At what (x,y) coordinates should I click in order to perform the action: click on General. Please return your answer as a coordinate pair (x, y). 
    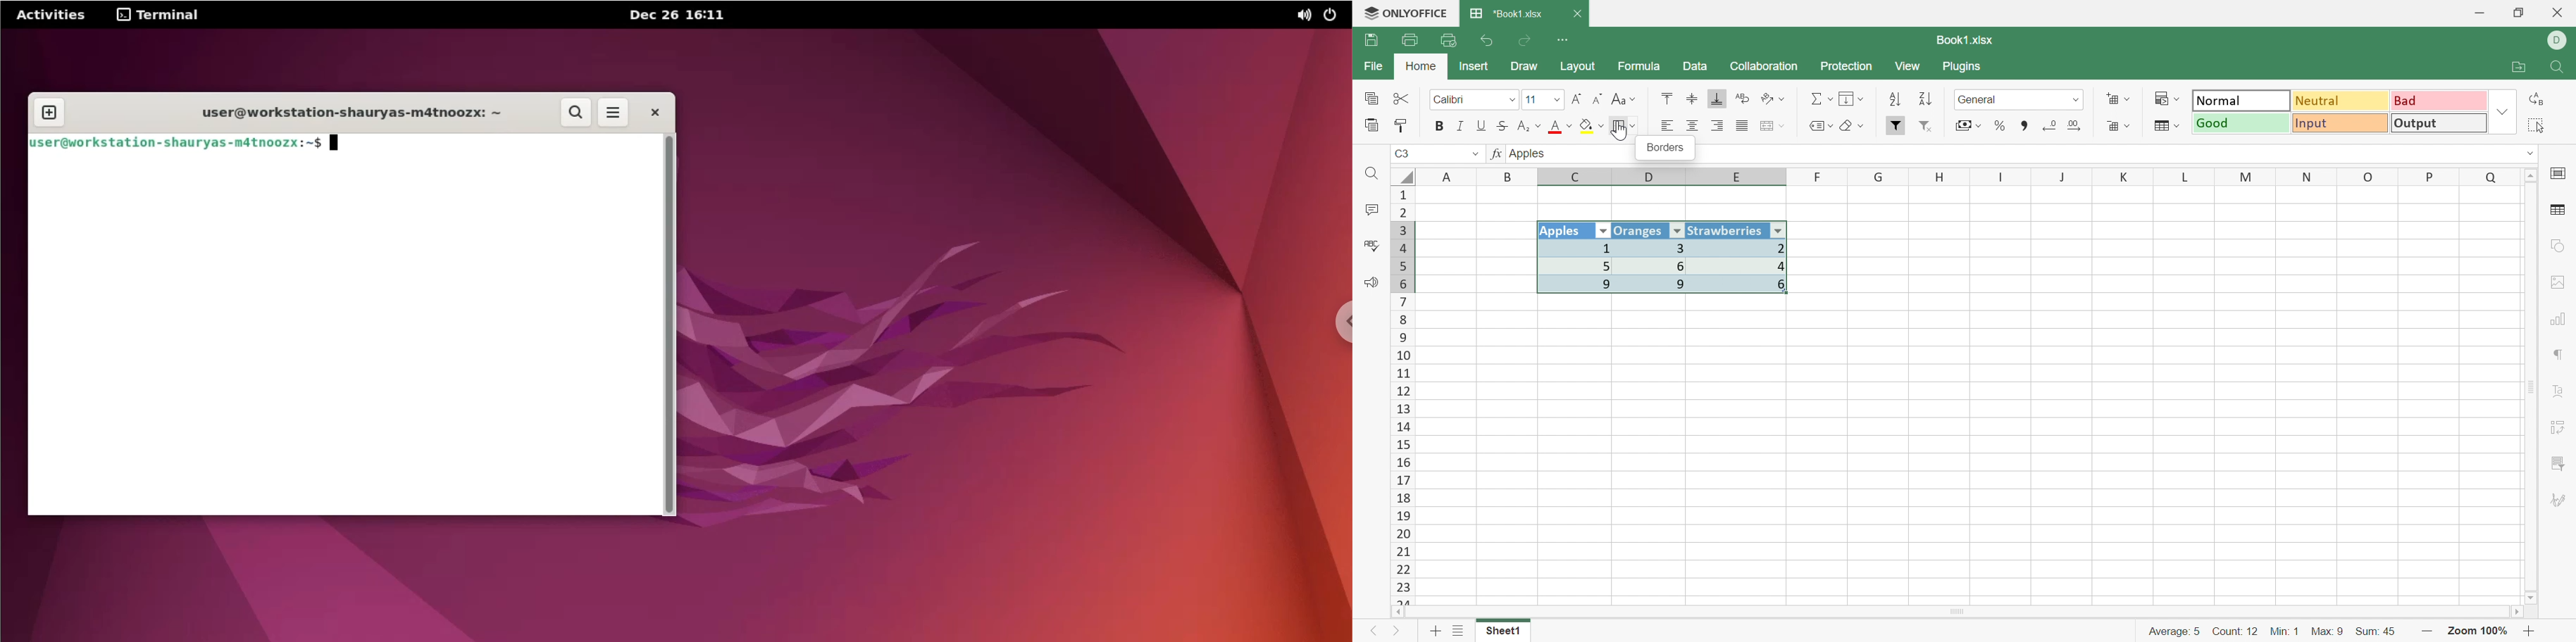
    Looking at the image, I should click on (1981, 99).